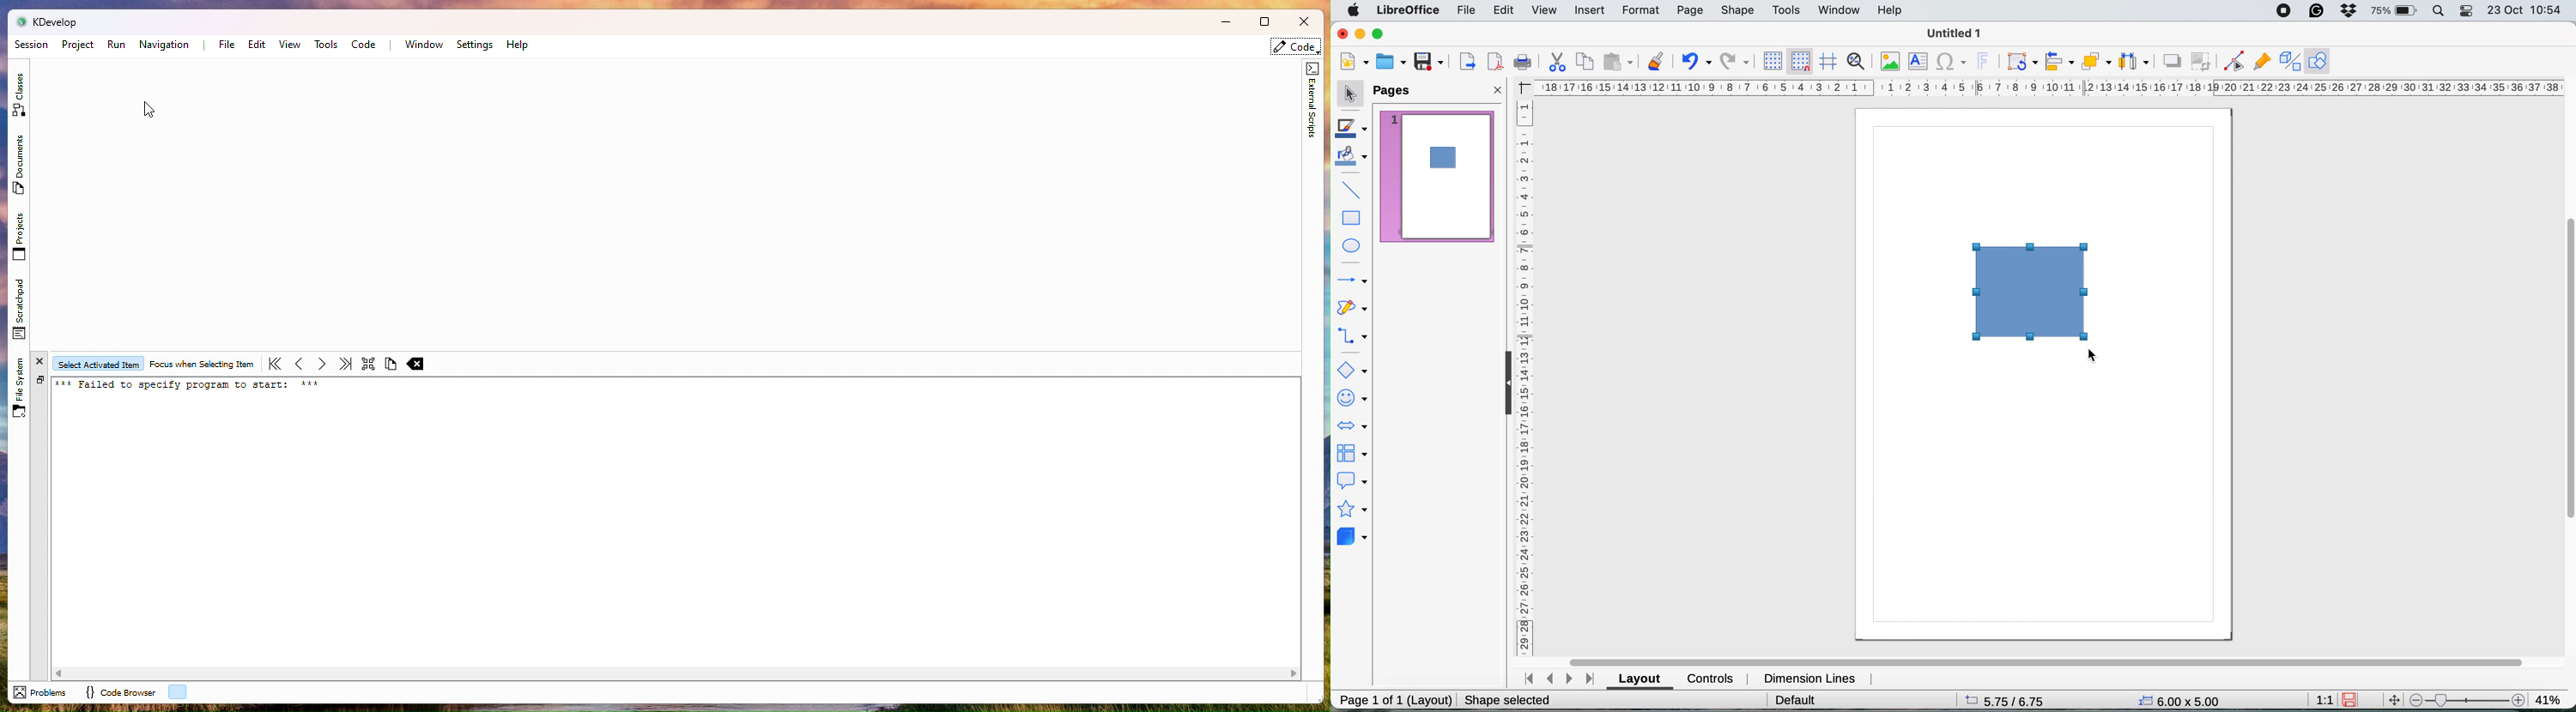  Describe the element at coordinates (2354, 699) in the screenshot. I see `save` at that location.